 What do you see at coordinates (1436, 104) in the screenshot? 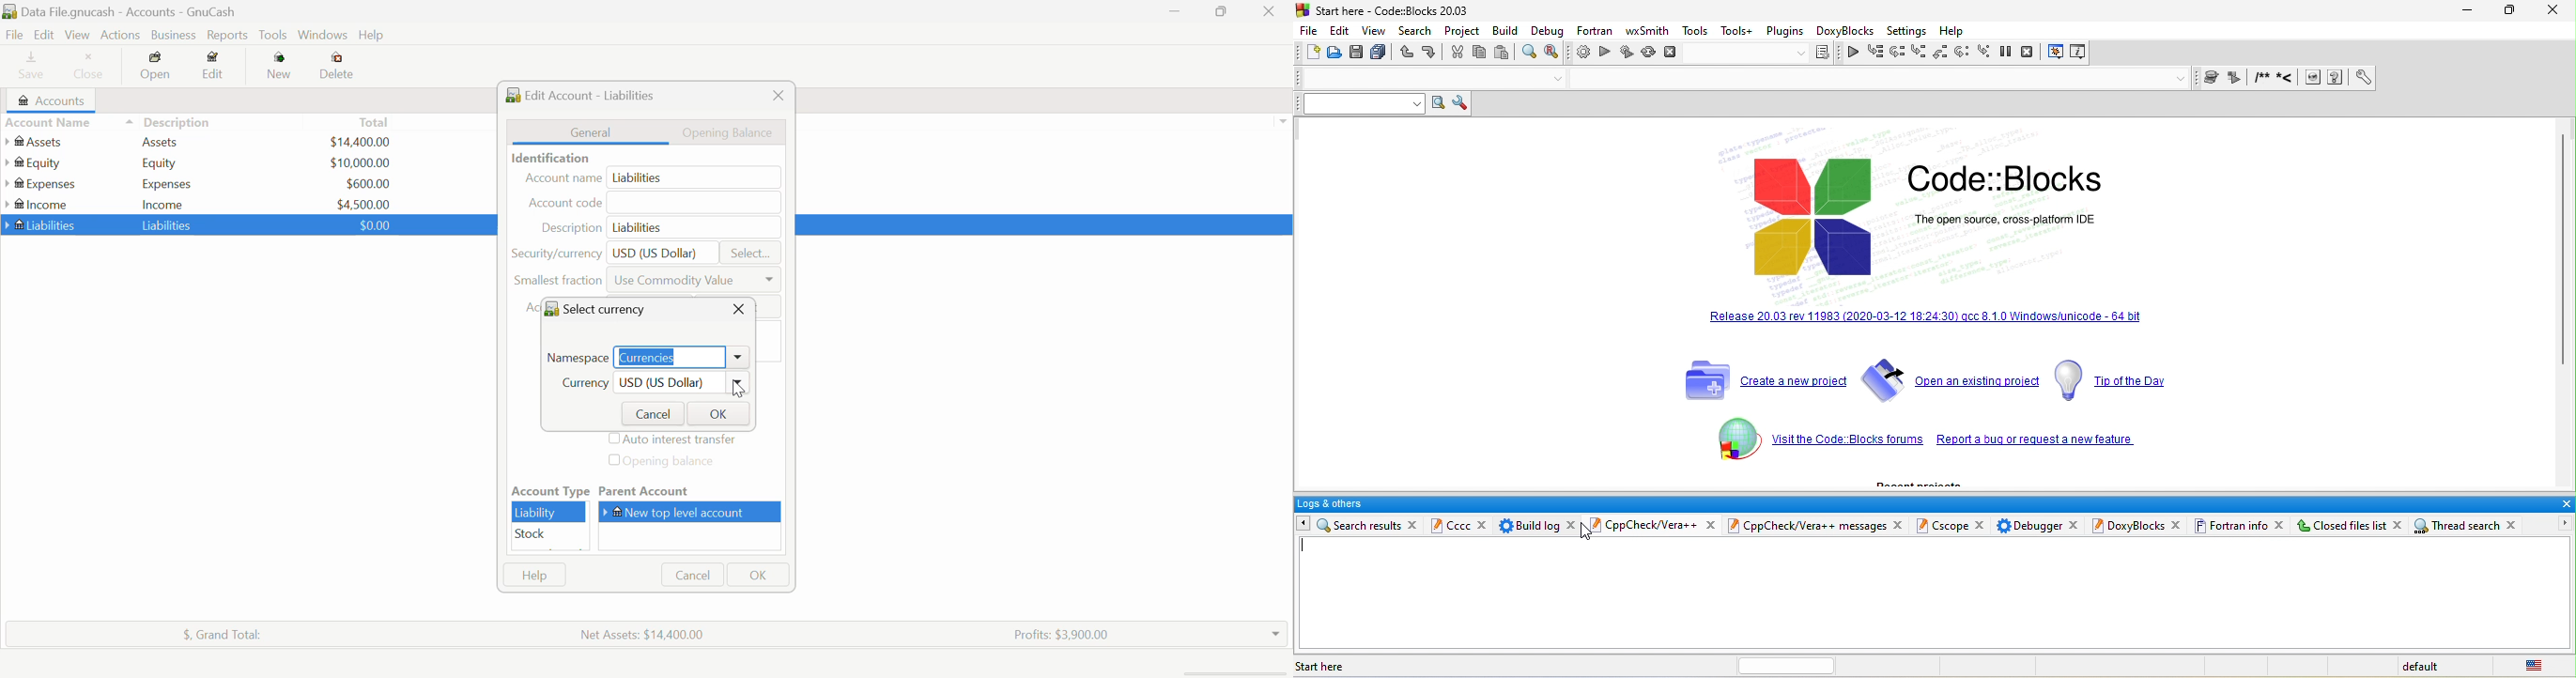
I see `run search` at bounding box center [1436, 104].